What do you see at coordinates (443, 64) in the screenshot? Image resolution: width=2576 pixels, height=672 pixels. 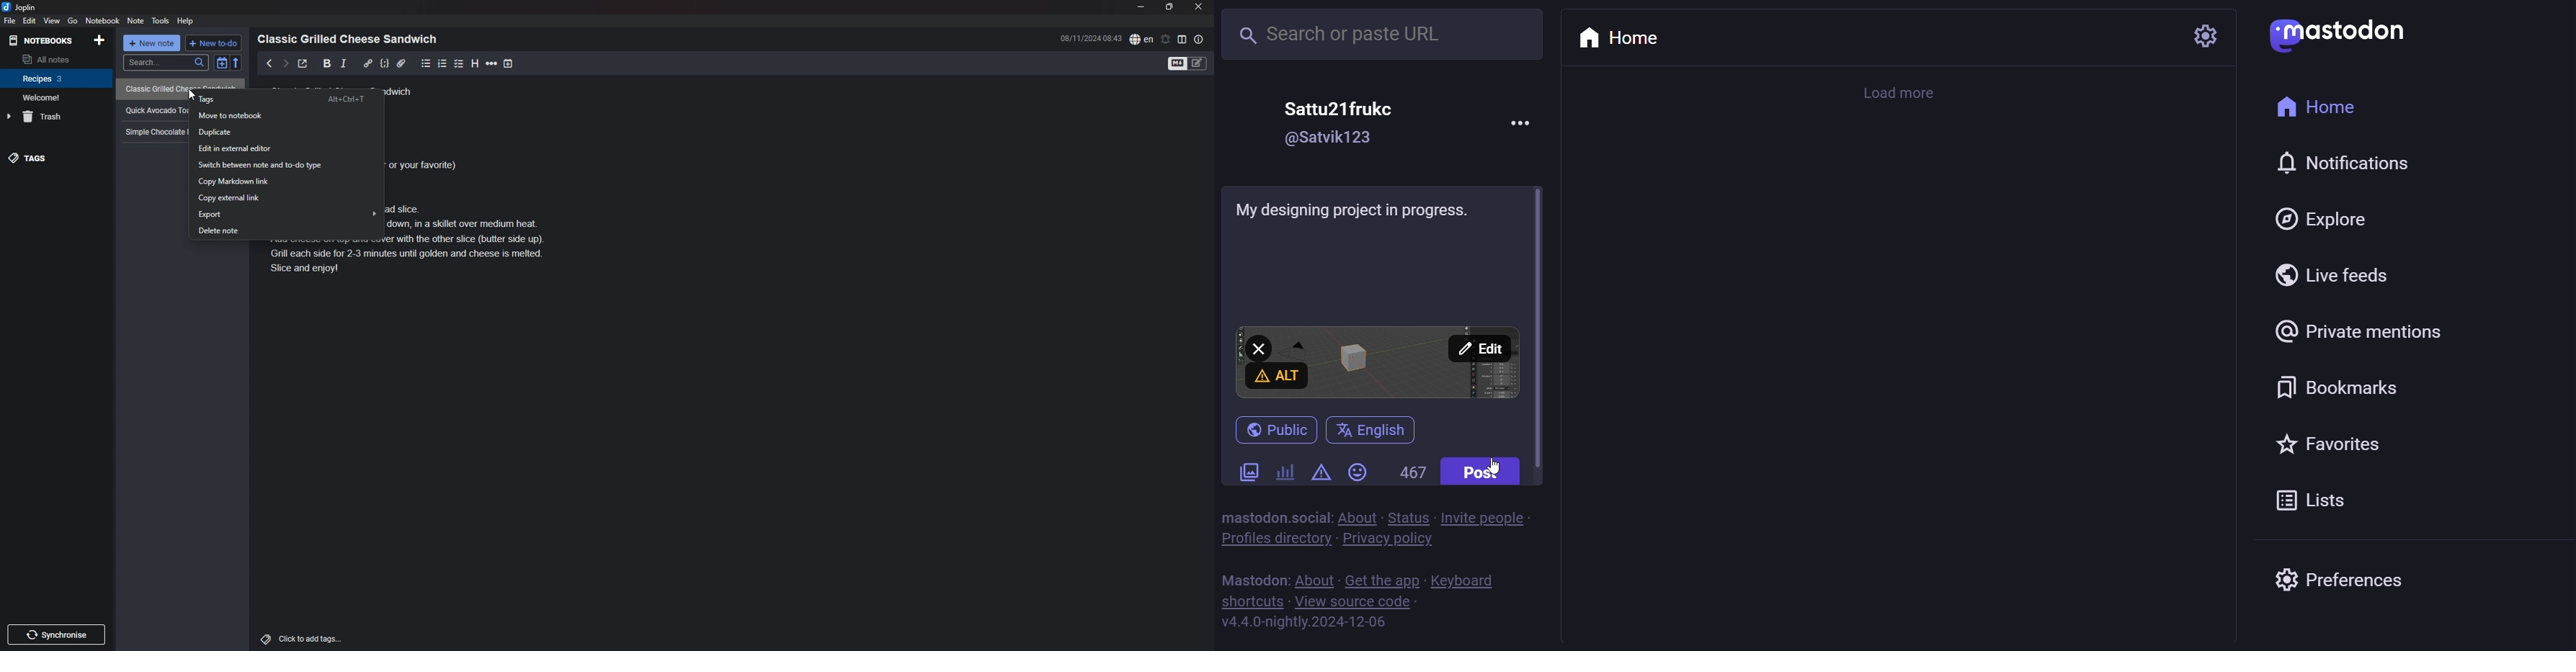 I see `numbered list` at bounding box center [443, 64].